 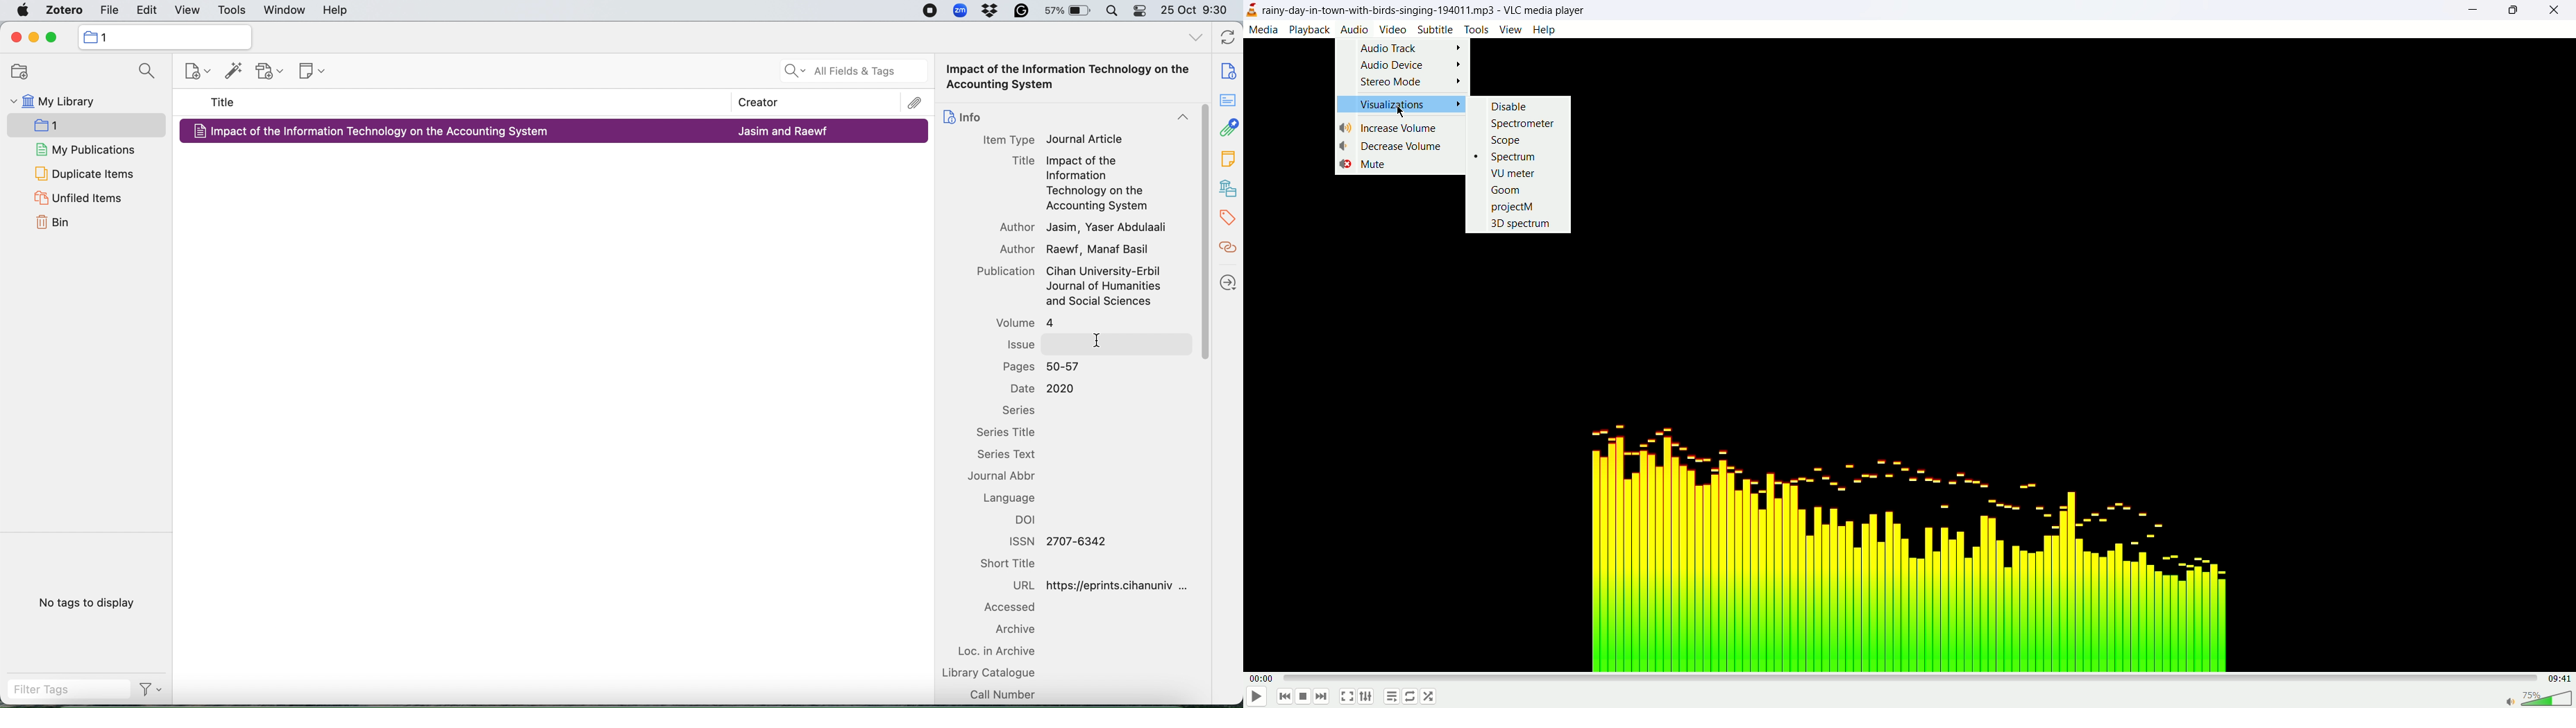 What do you see at coordinates (149, 691) in the screenshot?
I see `actions` at bounding box center [149, 691].